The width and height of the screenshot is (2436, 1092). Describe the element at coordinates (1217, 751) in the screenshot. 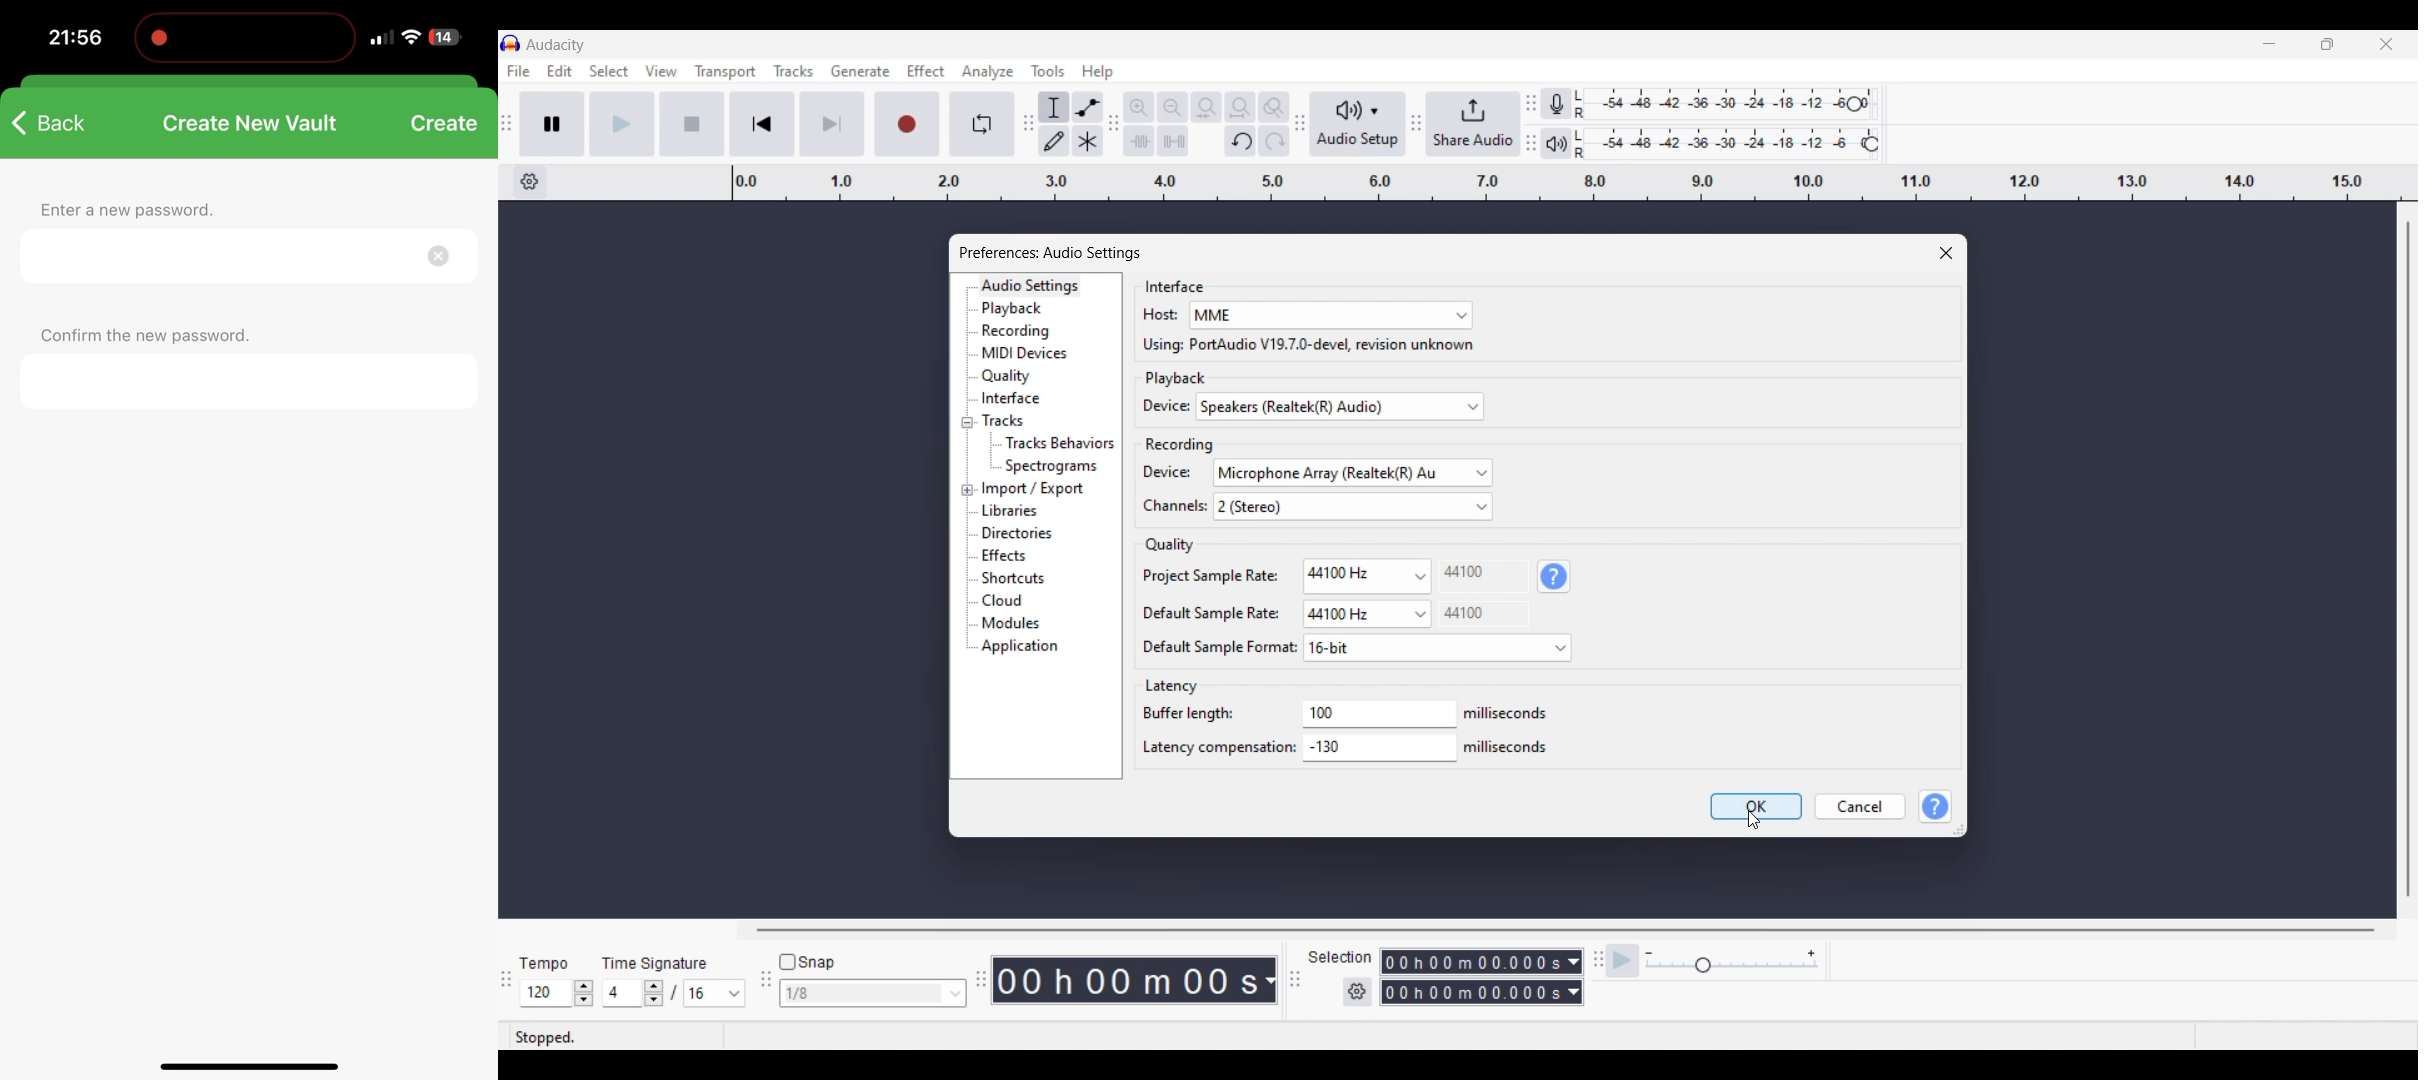

I see `Latency compensation:` at that location.